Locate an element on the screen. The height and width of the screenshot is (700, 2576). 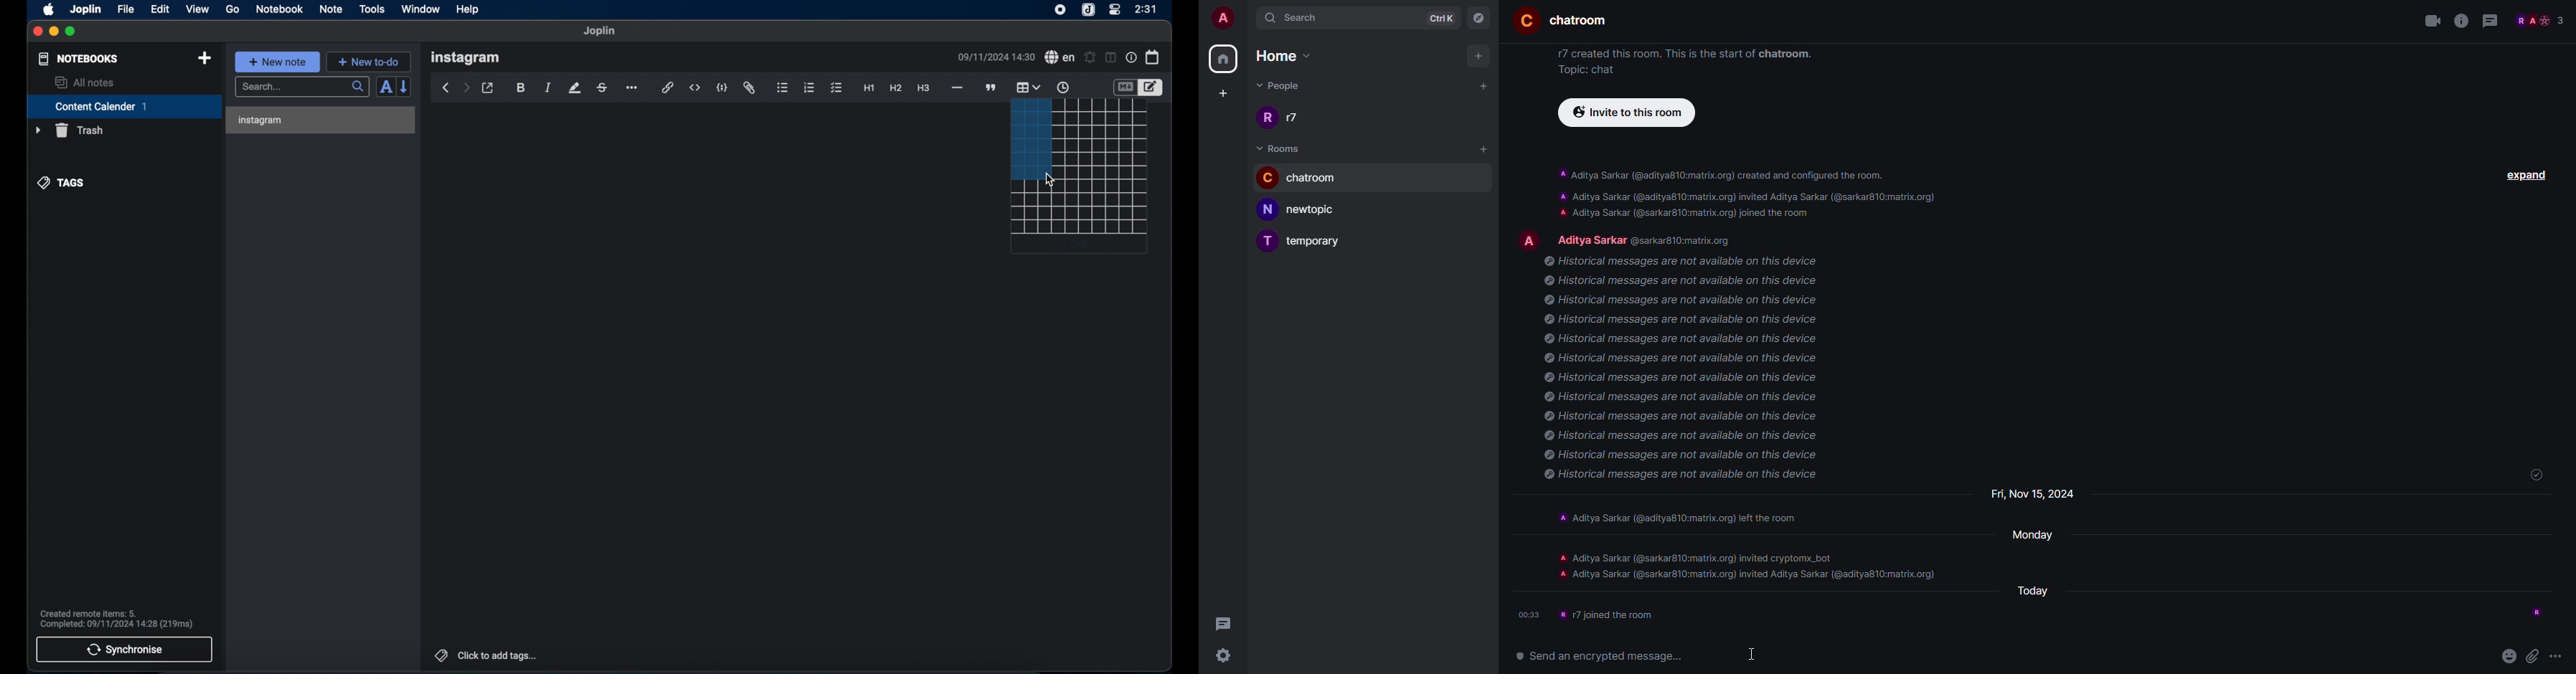
file is located at coordinates (127, 9).